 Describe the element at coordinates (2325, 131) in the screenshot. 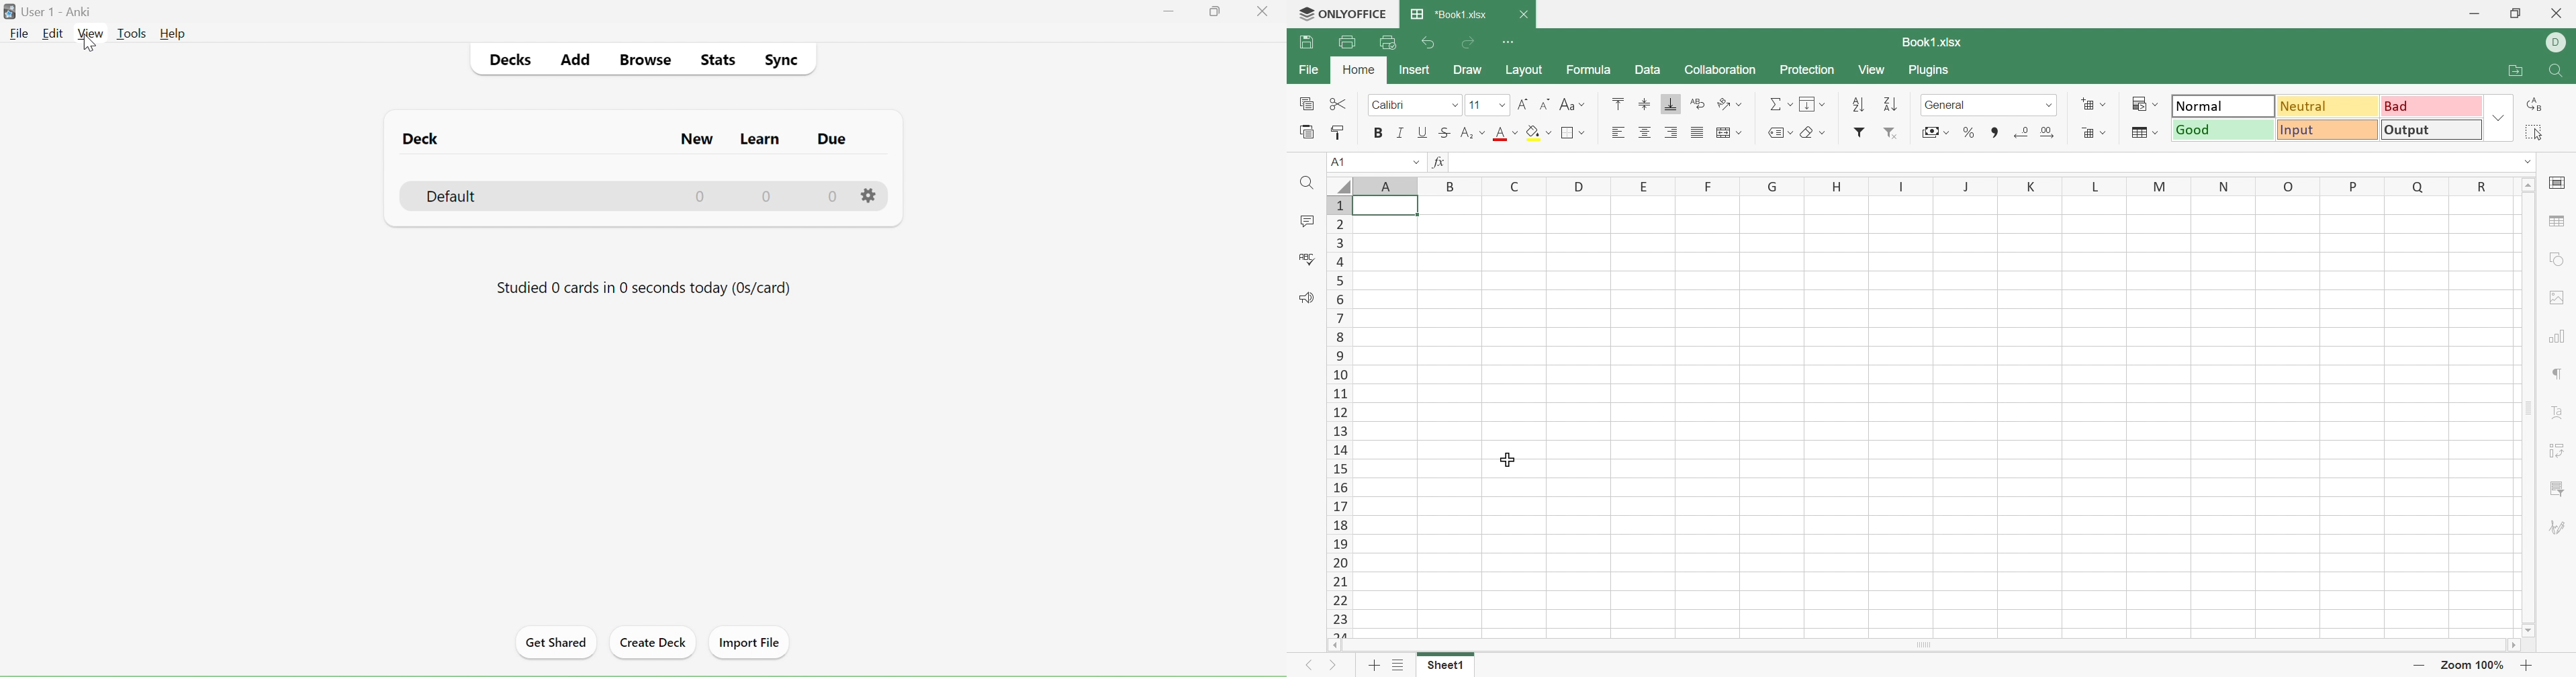

I see `Input` at that location.